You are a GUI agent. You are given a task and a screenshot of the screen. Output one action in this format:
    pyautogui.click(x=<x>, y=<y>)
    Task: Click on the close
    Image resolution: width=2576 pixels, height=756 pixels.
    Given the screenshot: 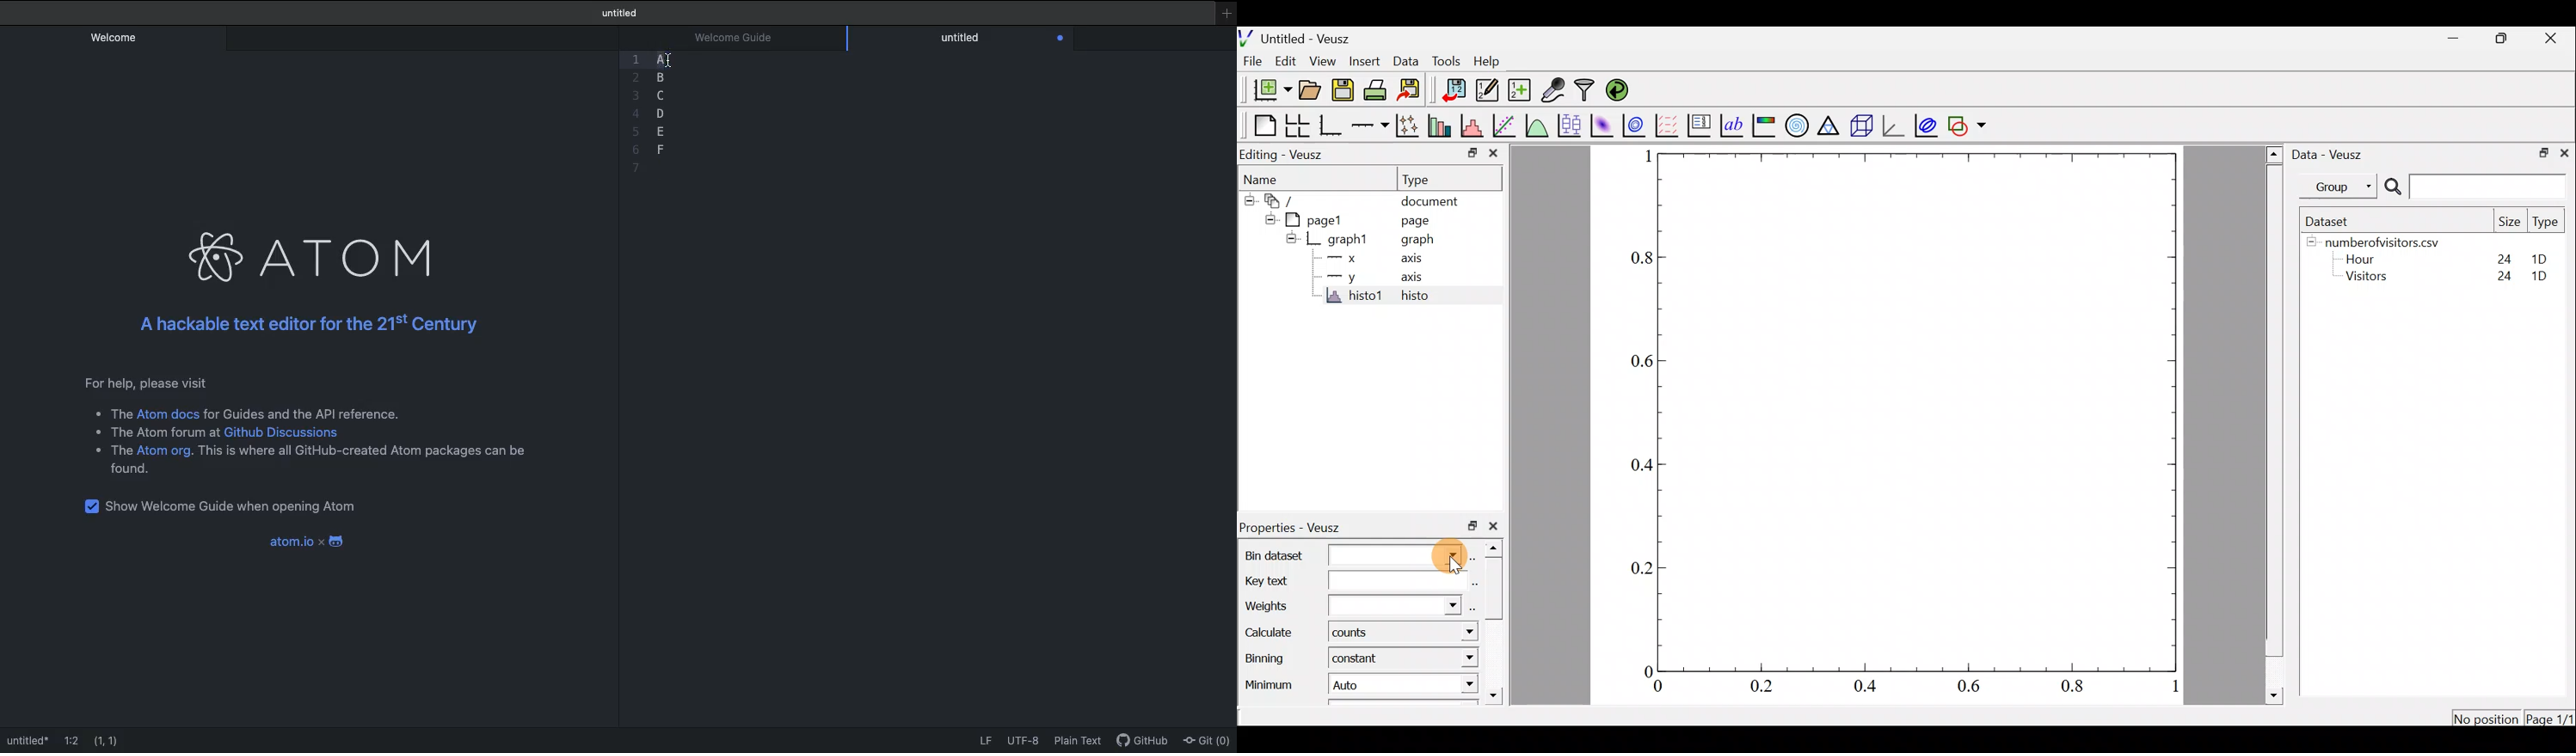 What is the action you would take?
    pyautogui.click(x=1494, y=154)
    